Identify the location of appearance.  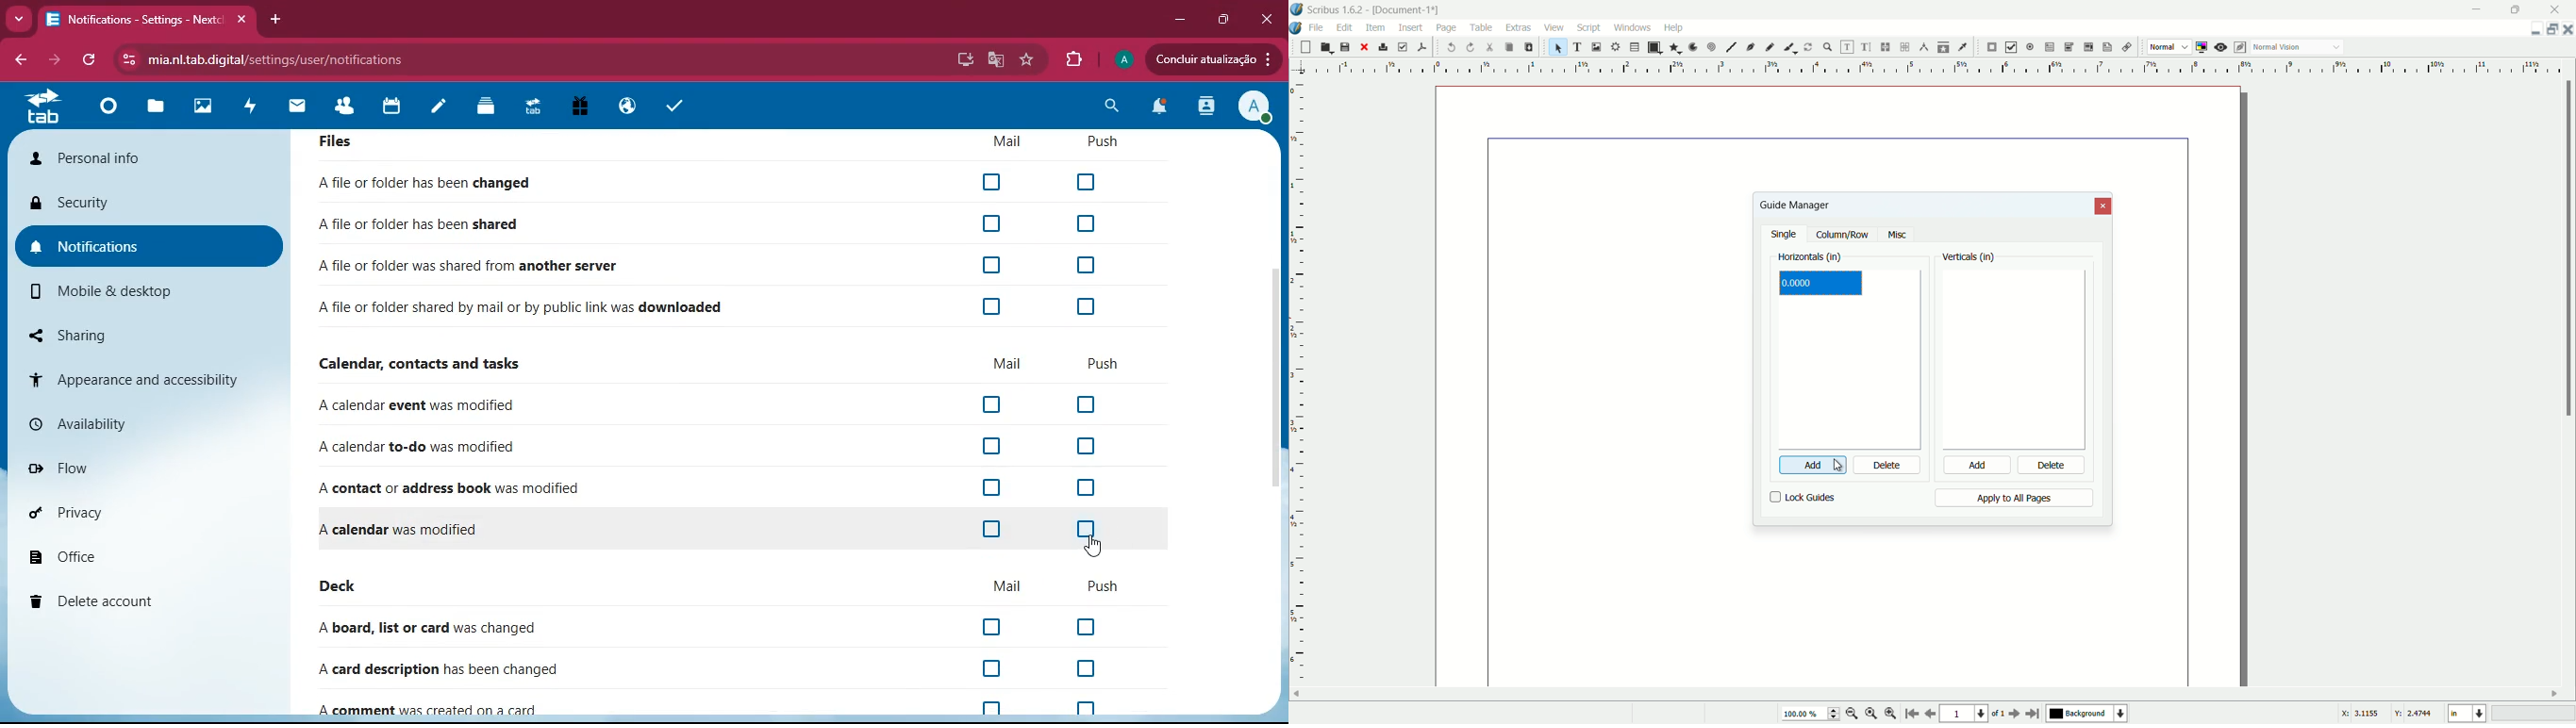
(132, 377).